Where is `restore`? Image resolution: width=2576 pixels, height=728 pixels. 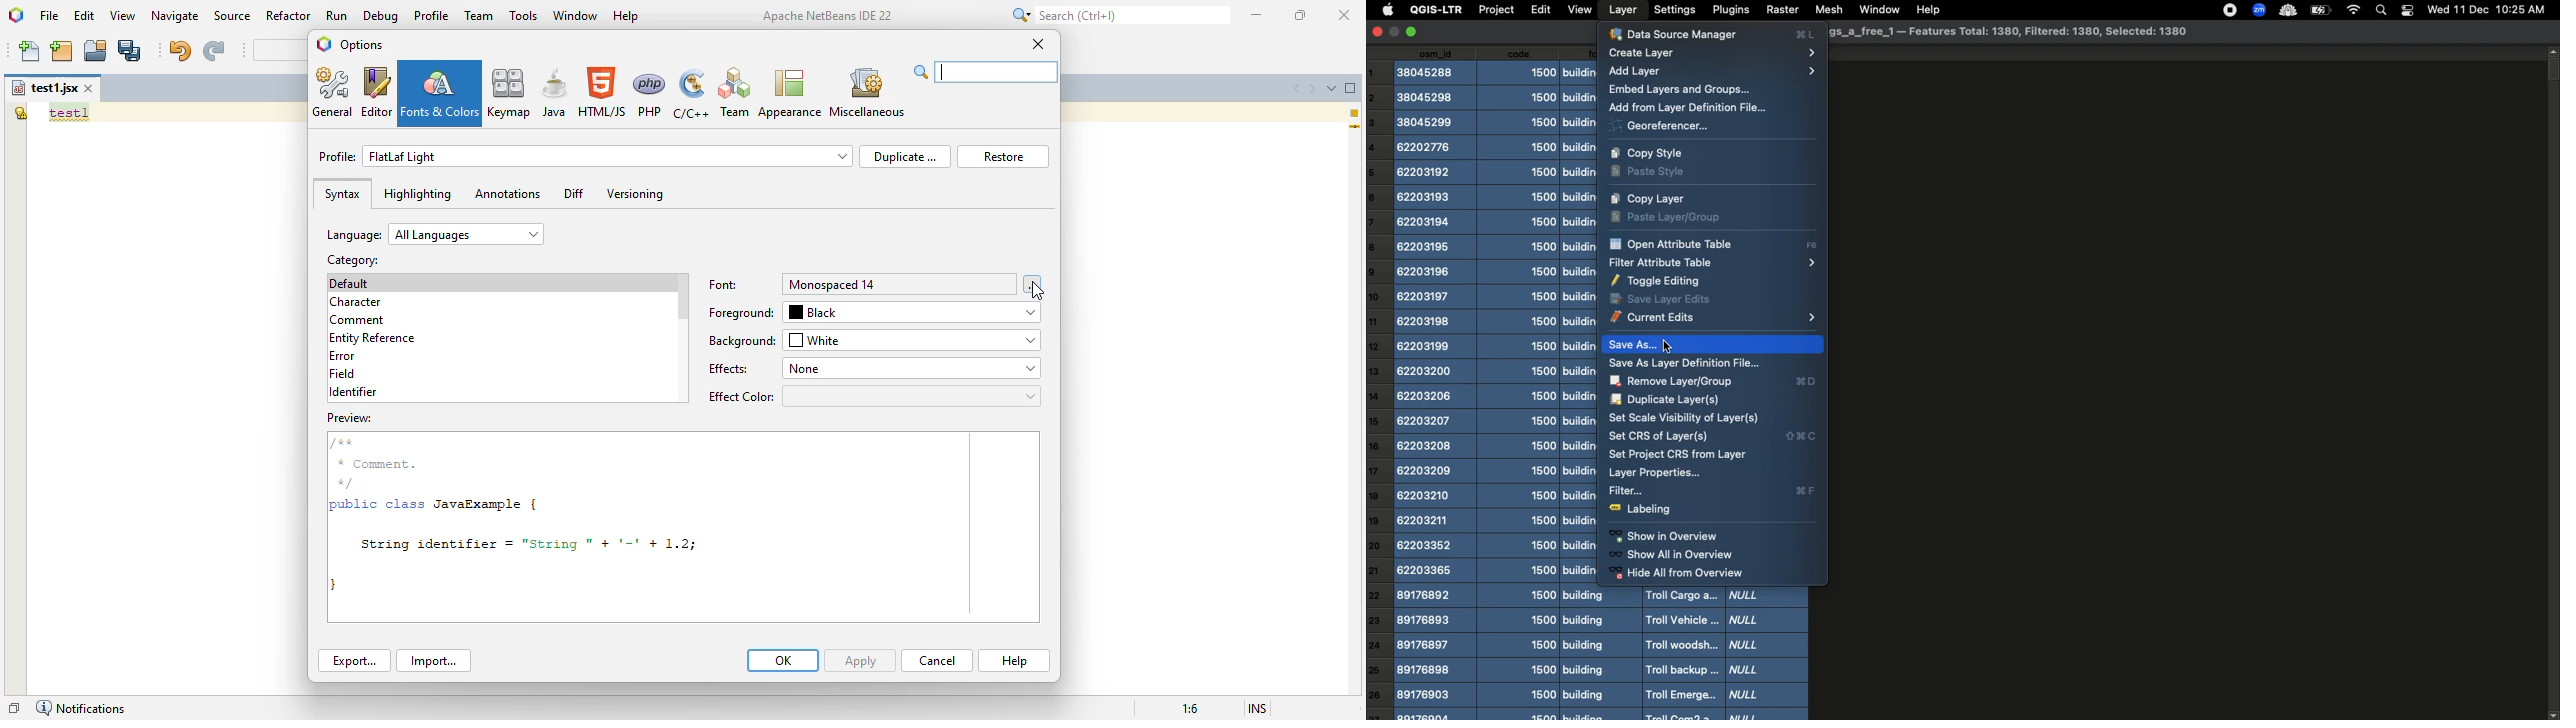 restore is located at coordinates (1003, 156).